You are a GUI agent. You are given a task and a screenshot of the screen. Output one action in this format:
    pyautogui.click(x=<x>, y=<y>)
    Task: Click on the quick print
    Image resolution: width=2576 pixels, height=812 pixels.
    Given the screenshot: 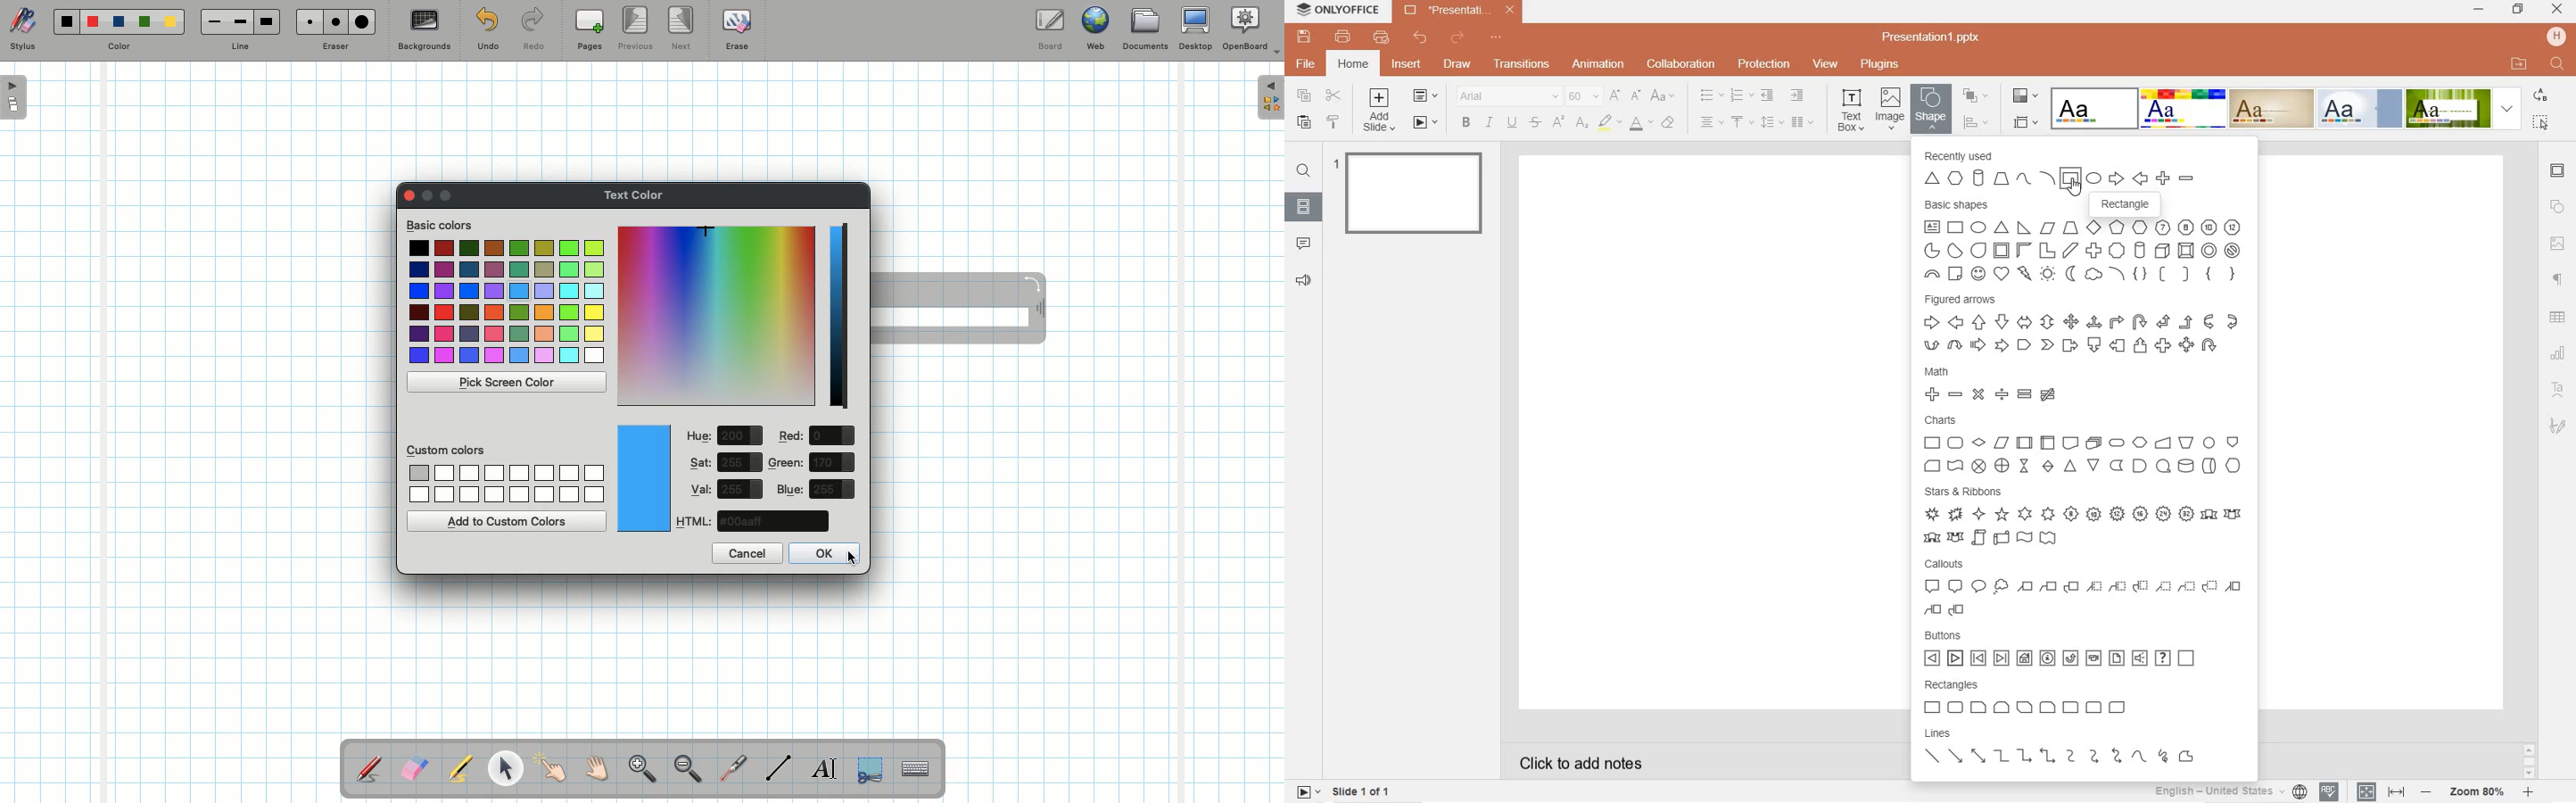 What is the action you would take?
    pyautogui.click(x=1381, y=38)
    